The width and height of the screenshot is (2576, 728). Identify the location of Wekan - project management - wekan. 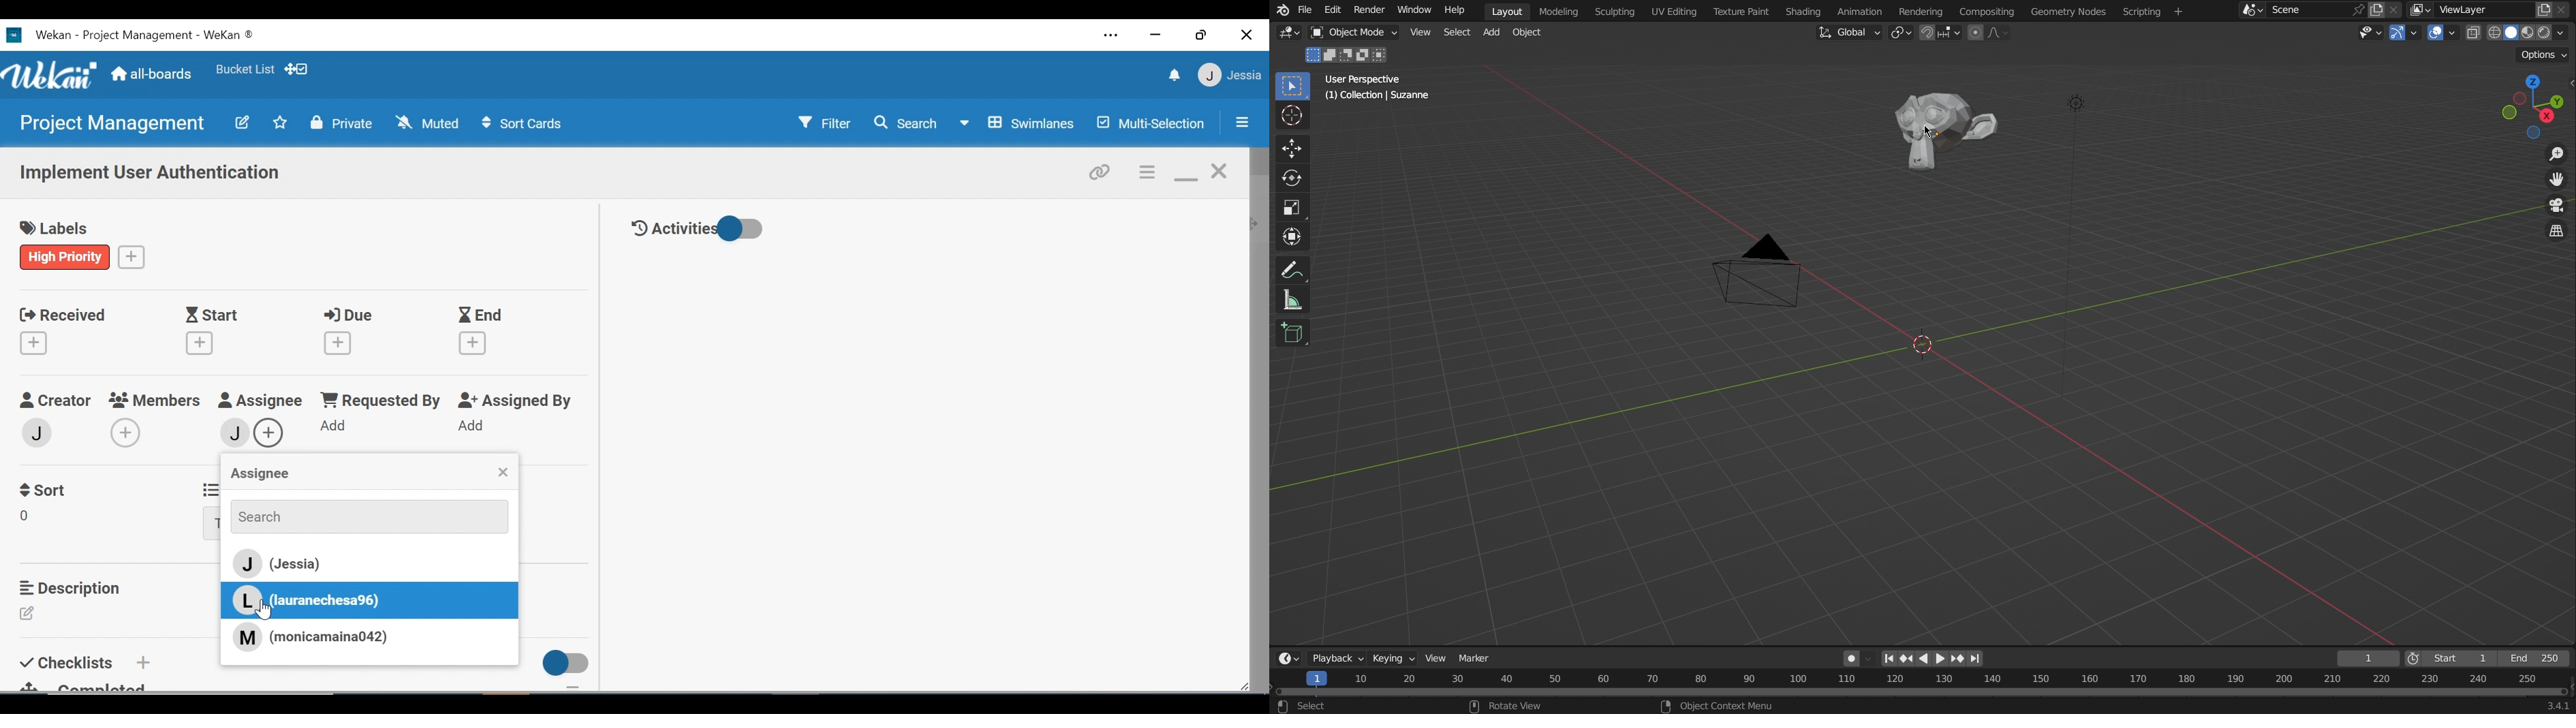
(164, 33).